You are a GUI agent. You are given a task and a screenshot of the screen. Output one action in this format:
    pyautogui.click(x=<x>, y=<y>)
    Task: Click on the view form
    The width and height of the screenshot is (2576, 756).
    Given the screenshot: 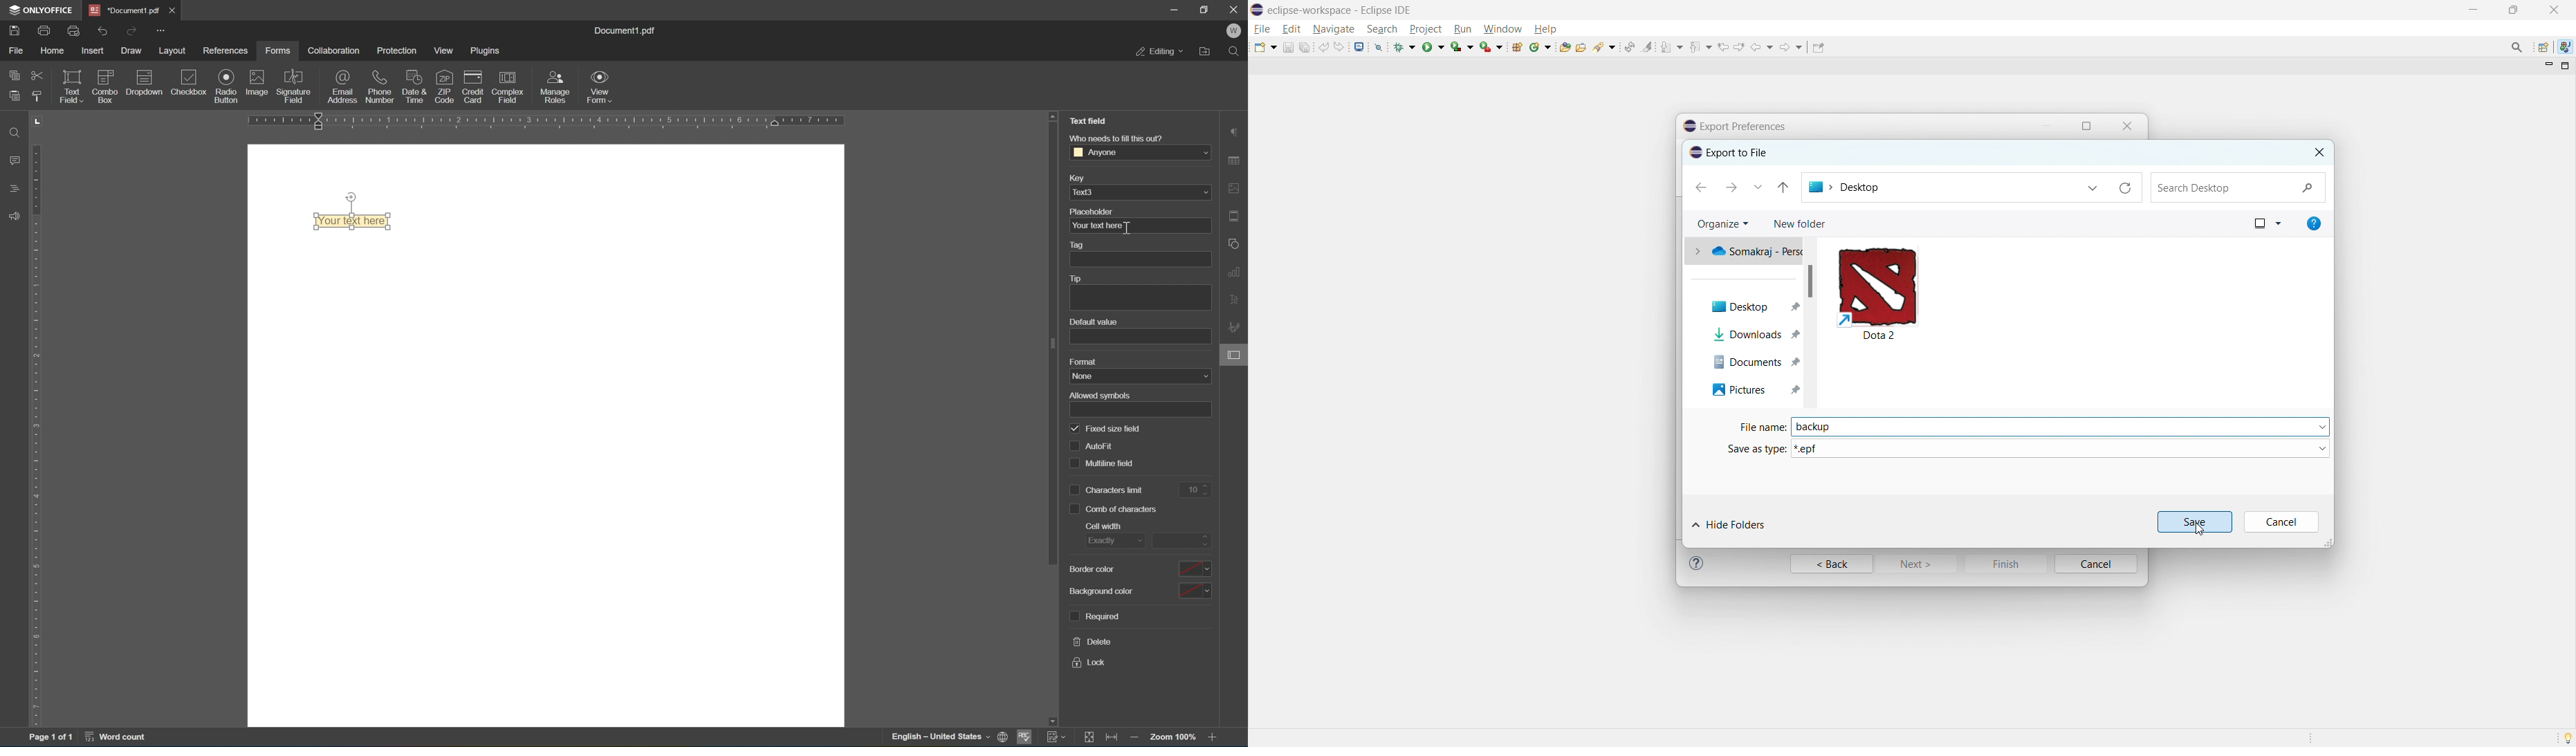 What is the action you would take?
    pyautogui.click(x=598, y=85)
    